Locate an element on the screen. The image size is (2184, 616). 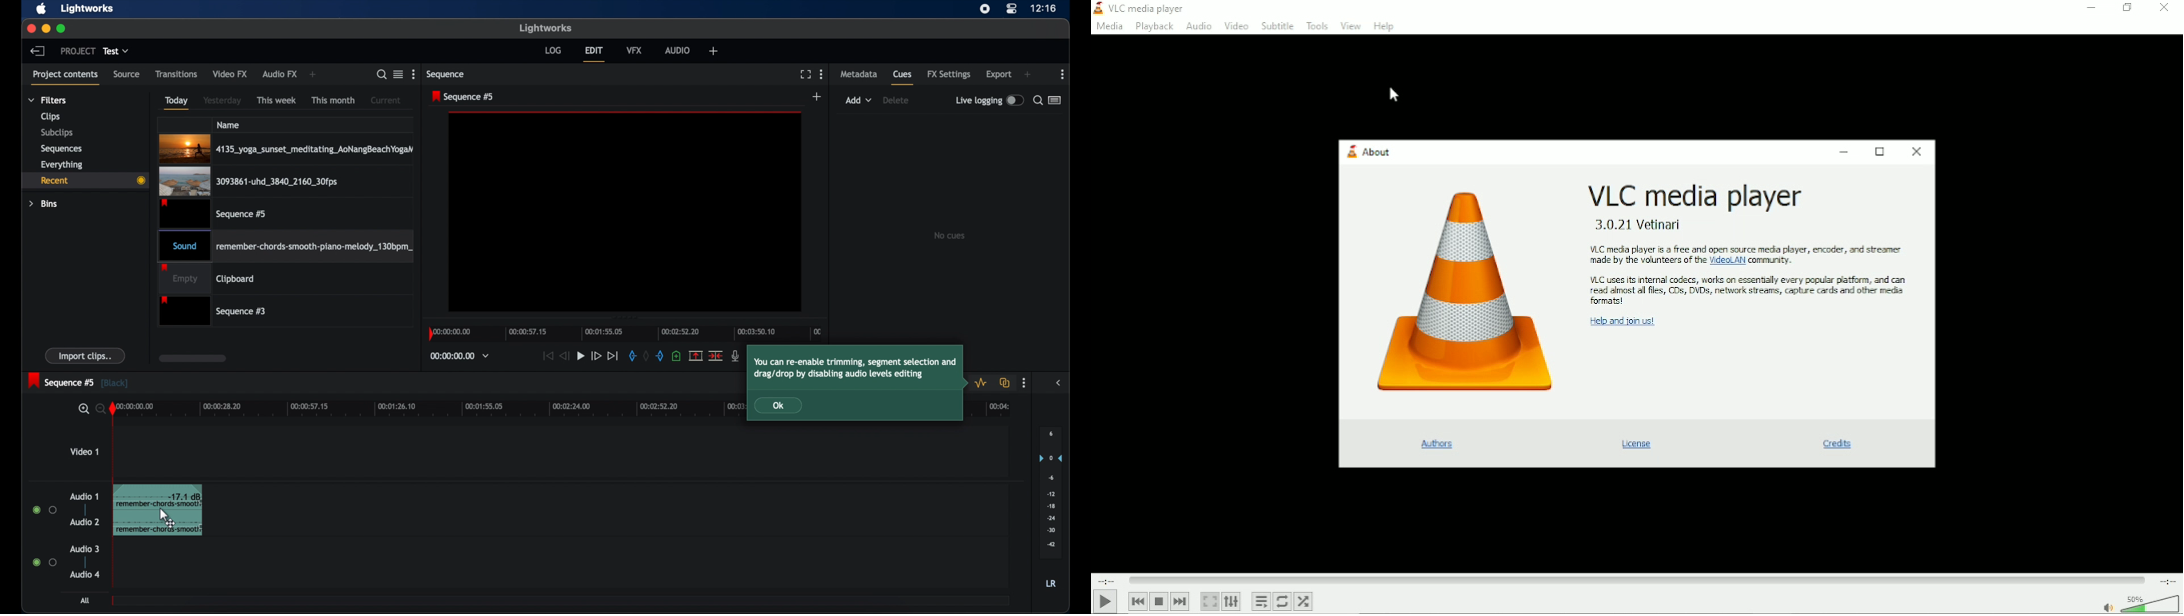
video 1 is located at coordinates (84, 451).